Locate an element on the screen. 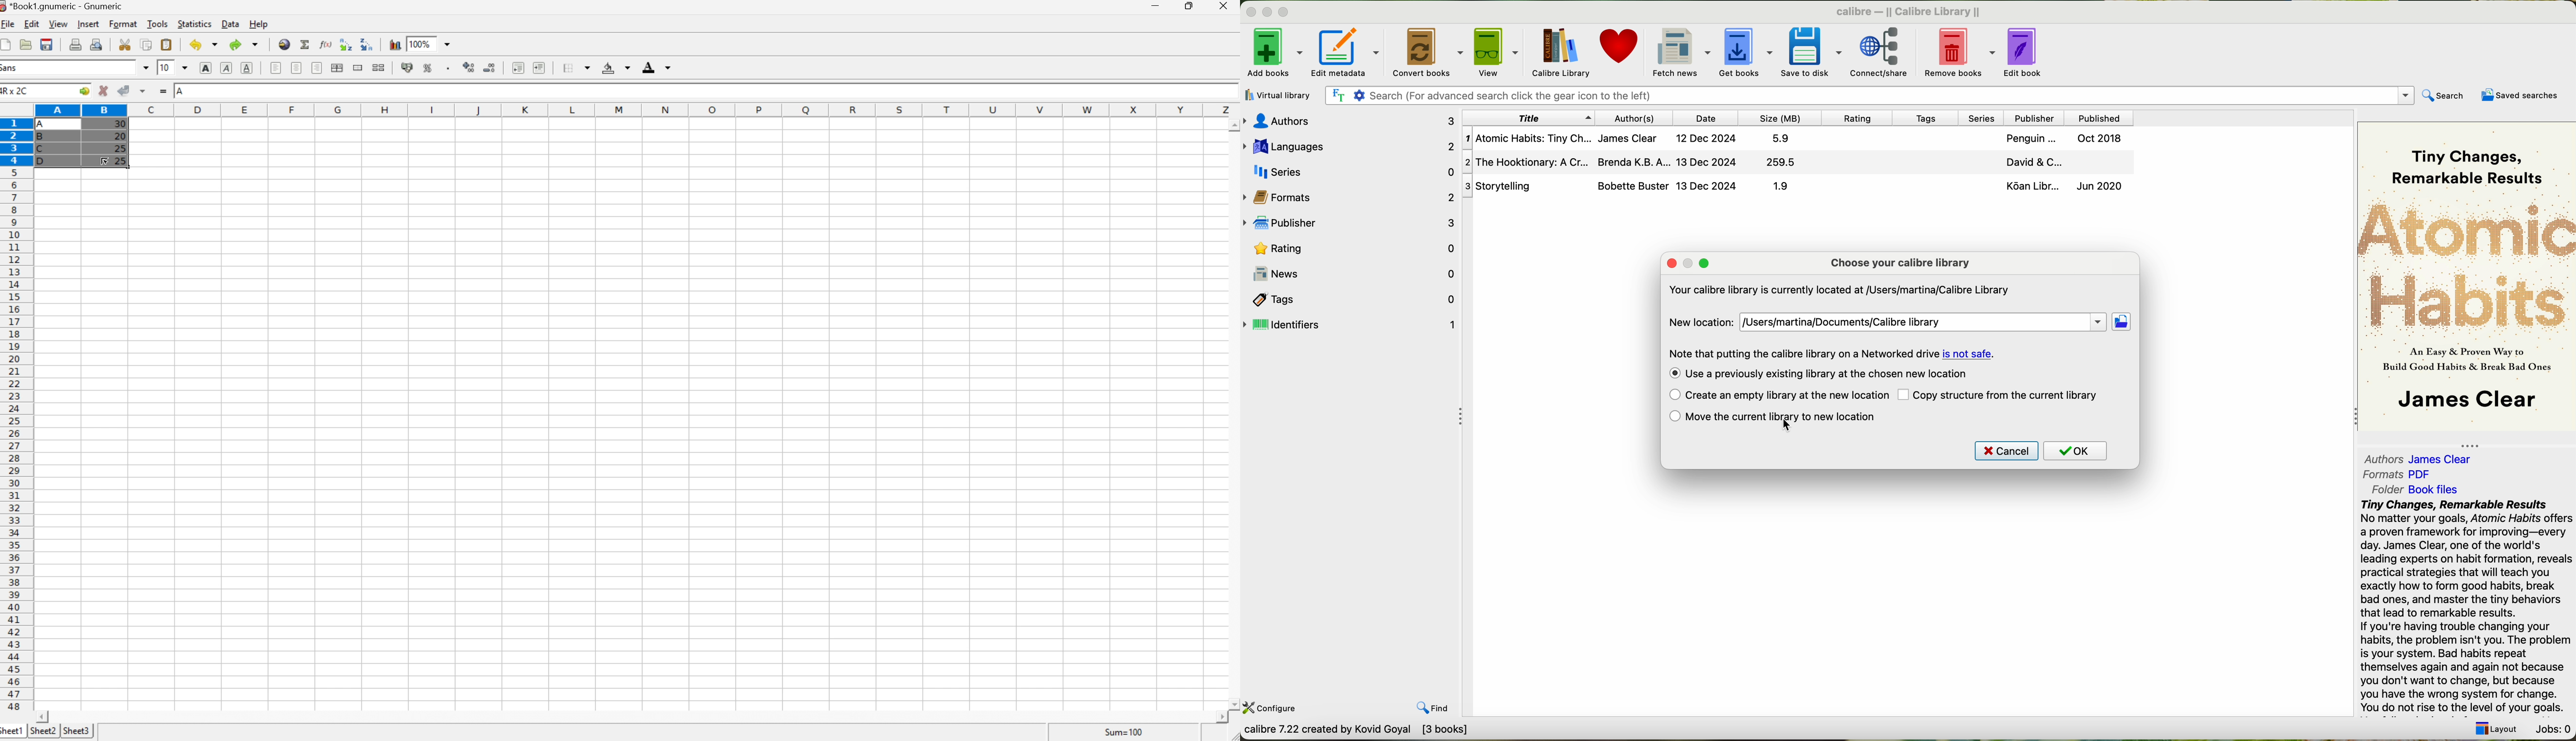  minimize is located at coordinates (1689, 262).